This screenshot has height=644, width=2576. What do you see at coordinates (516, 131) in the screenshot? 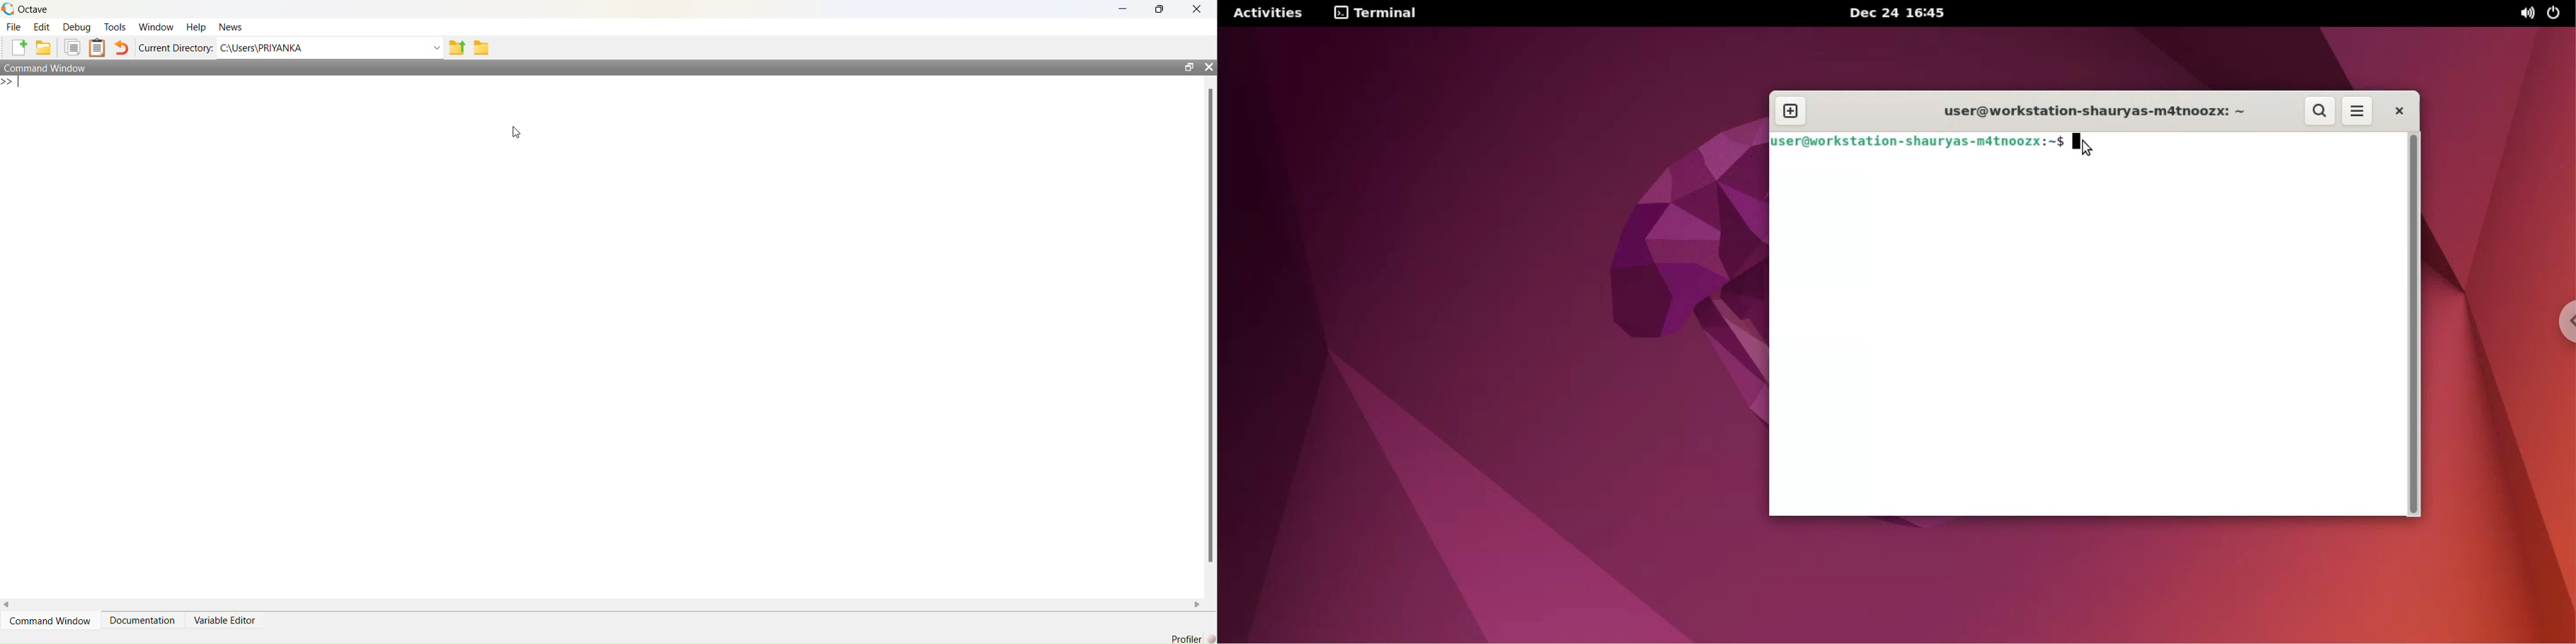
I see `cursor` at bounding box center [516, 131].